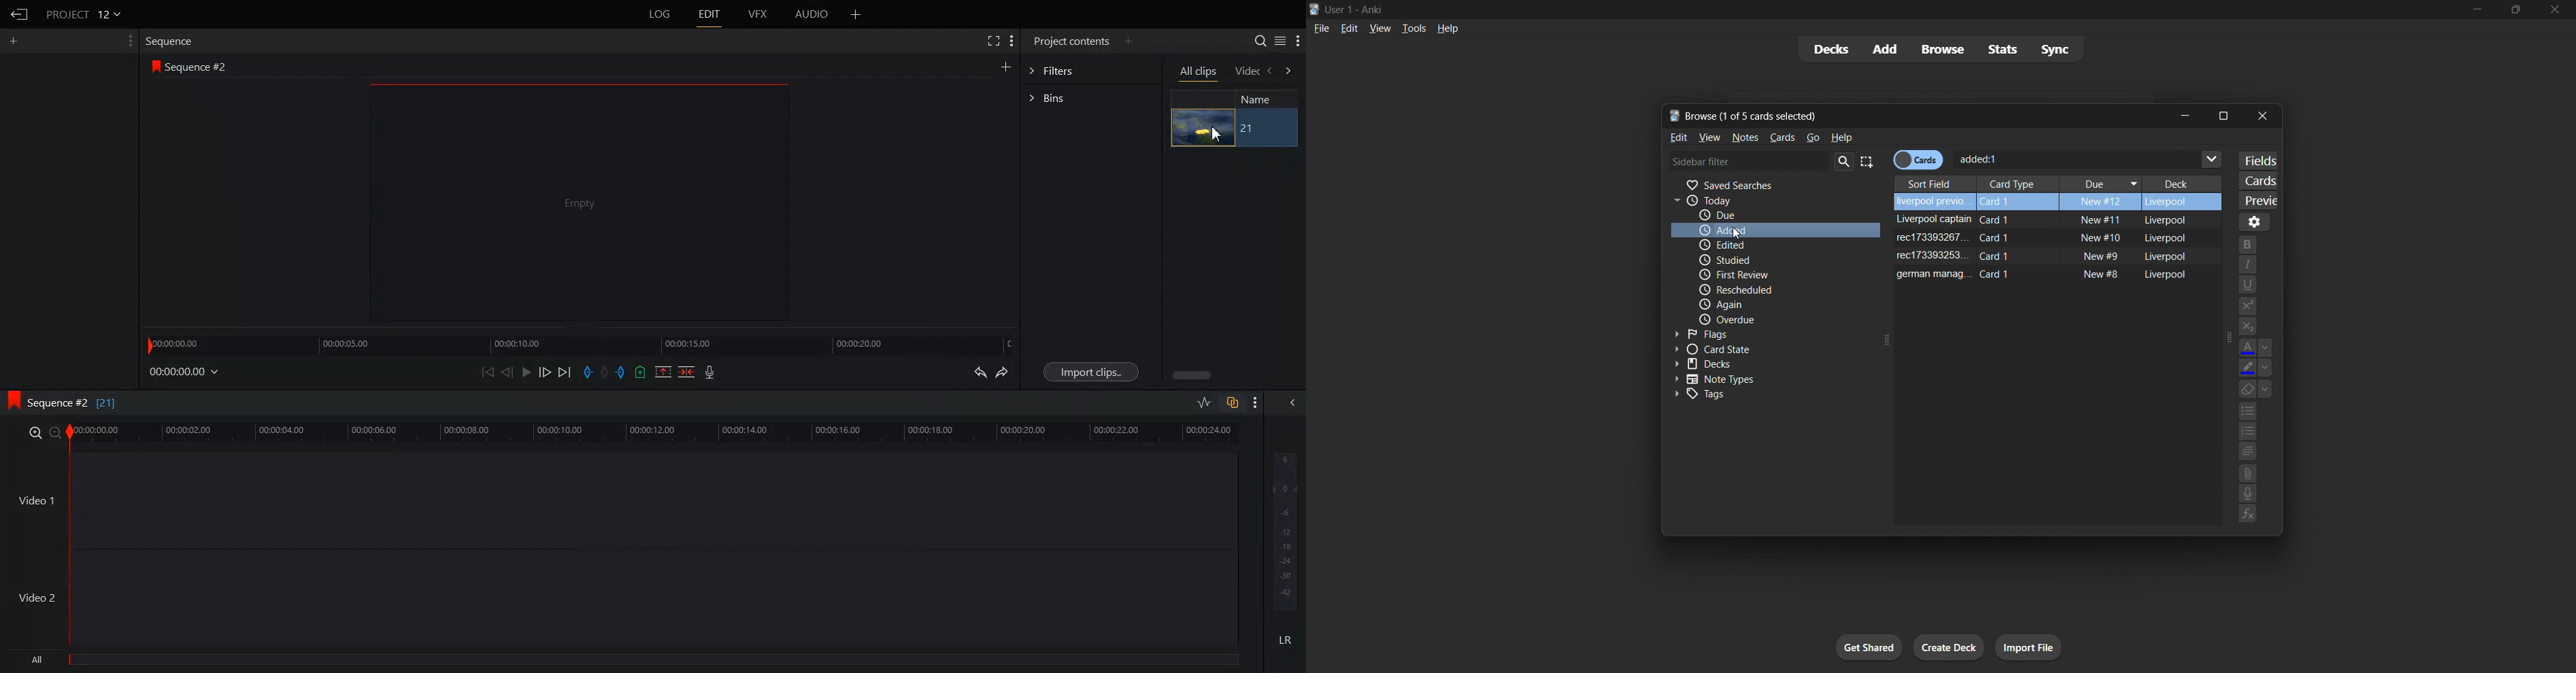  What do you see at coordinates (1782, 138) in the screenshot?
I see `cards` at bounding box center [1782, 138].